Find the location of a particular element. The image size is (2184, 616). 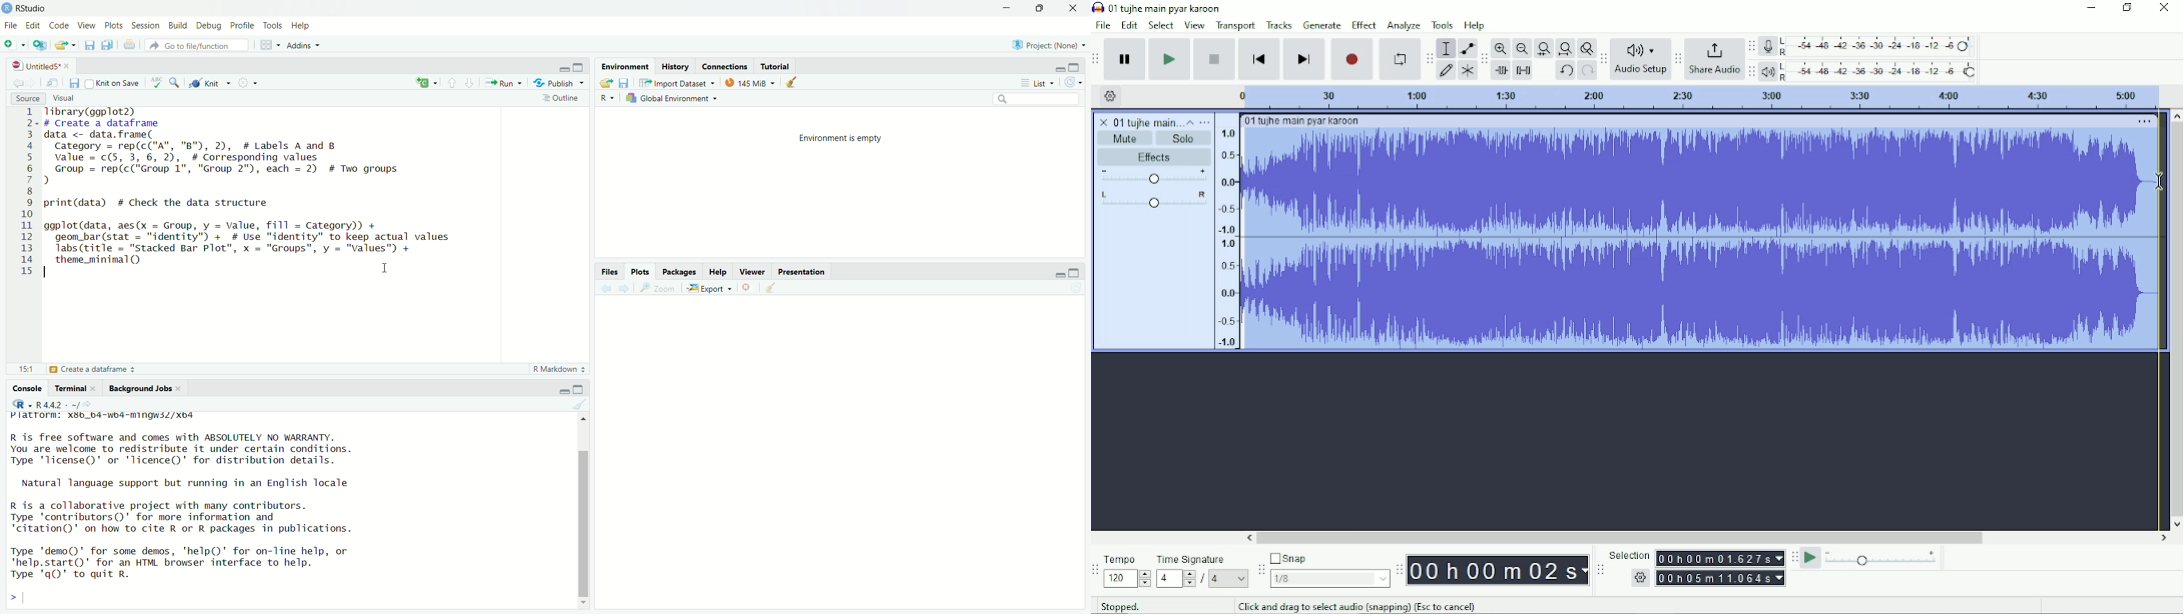

Minimize is located at coordinates (1009, 9).